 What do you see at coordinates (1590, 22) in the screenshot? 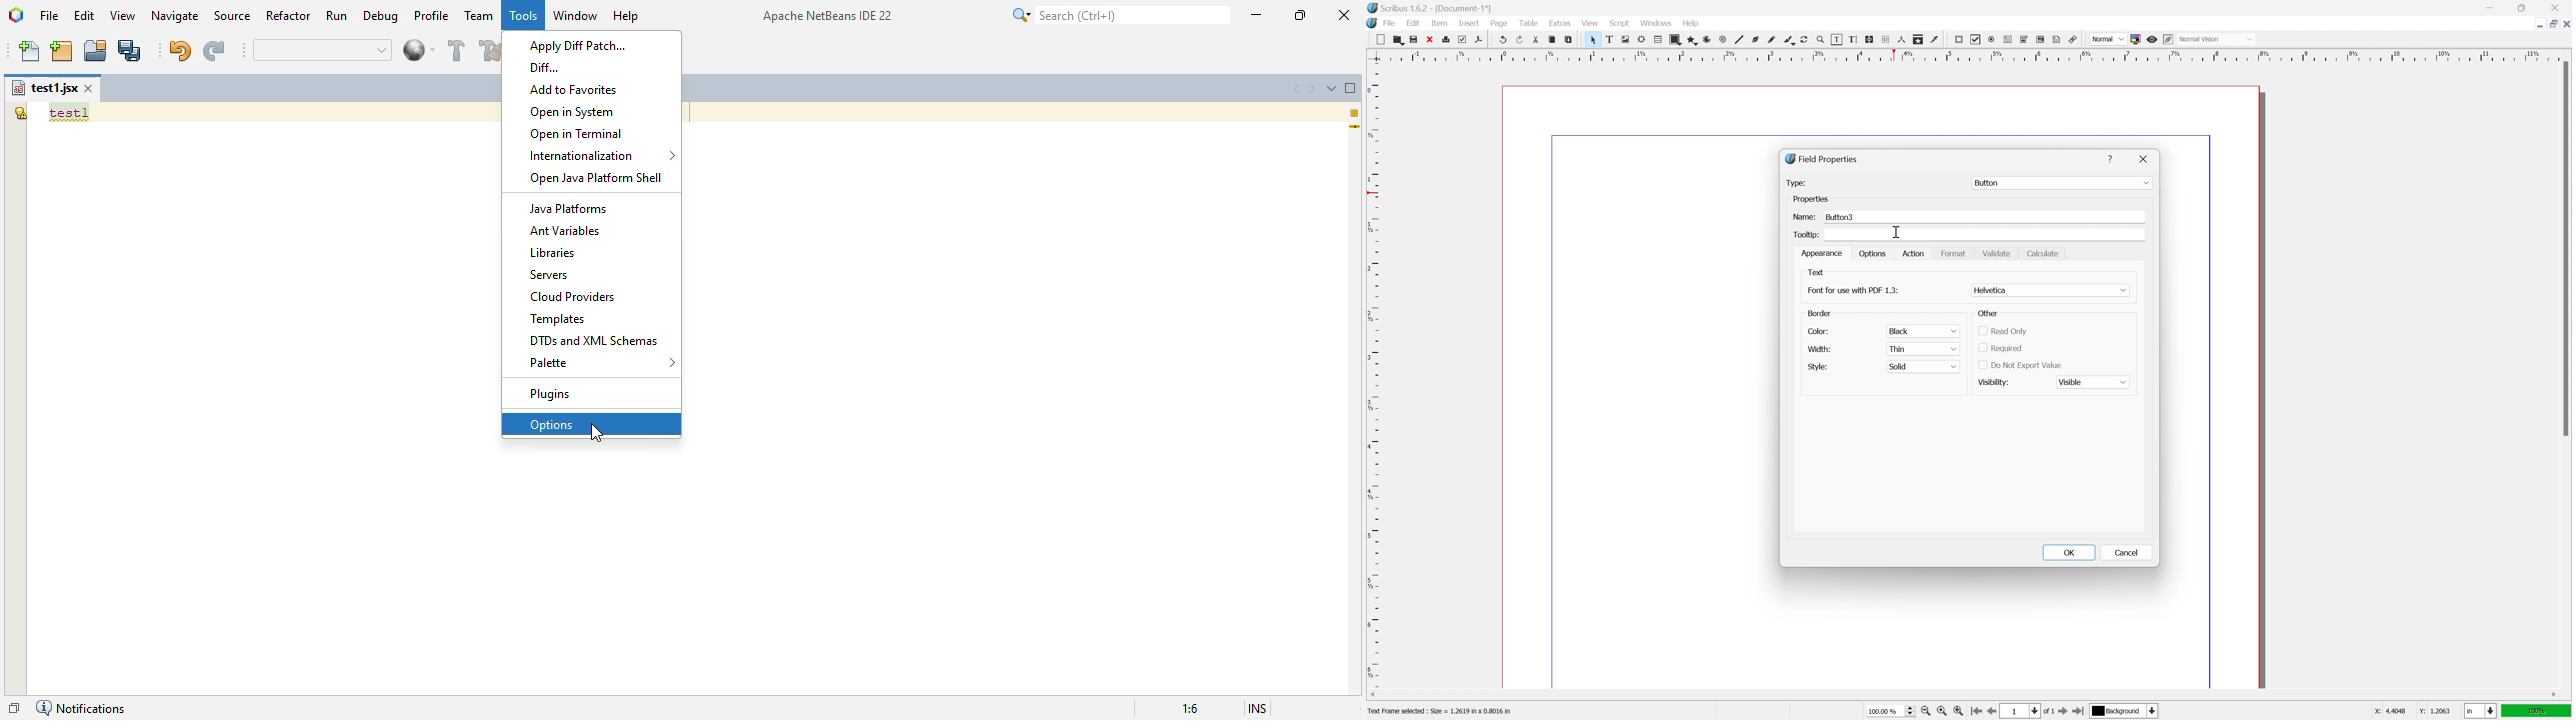
I see `view` at bounding box center [1590, 22].